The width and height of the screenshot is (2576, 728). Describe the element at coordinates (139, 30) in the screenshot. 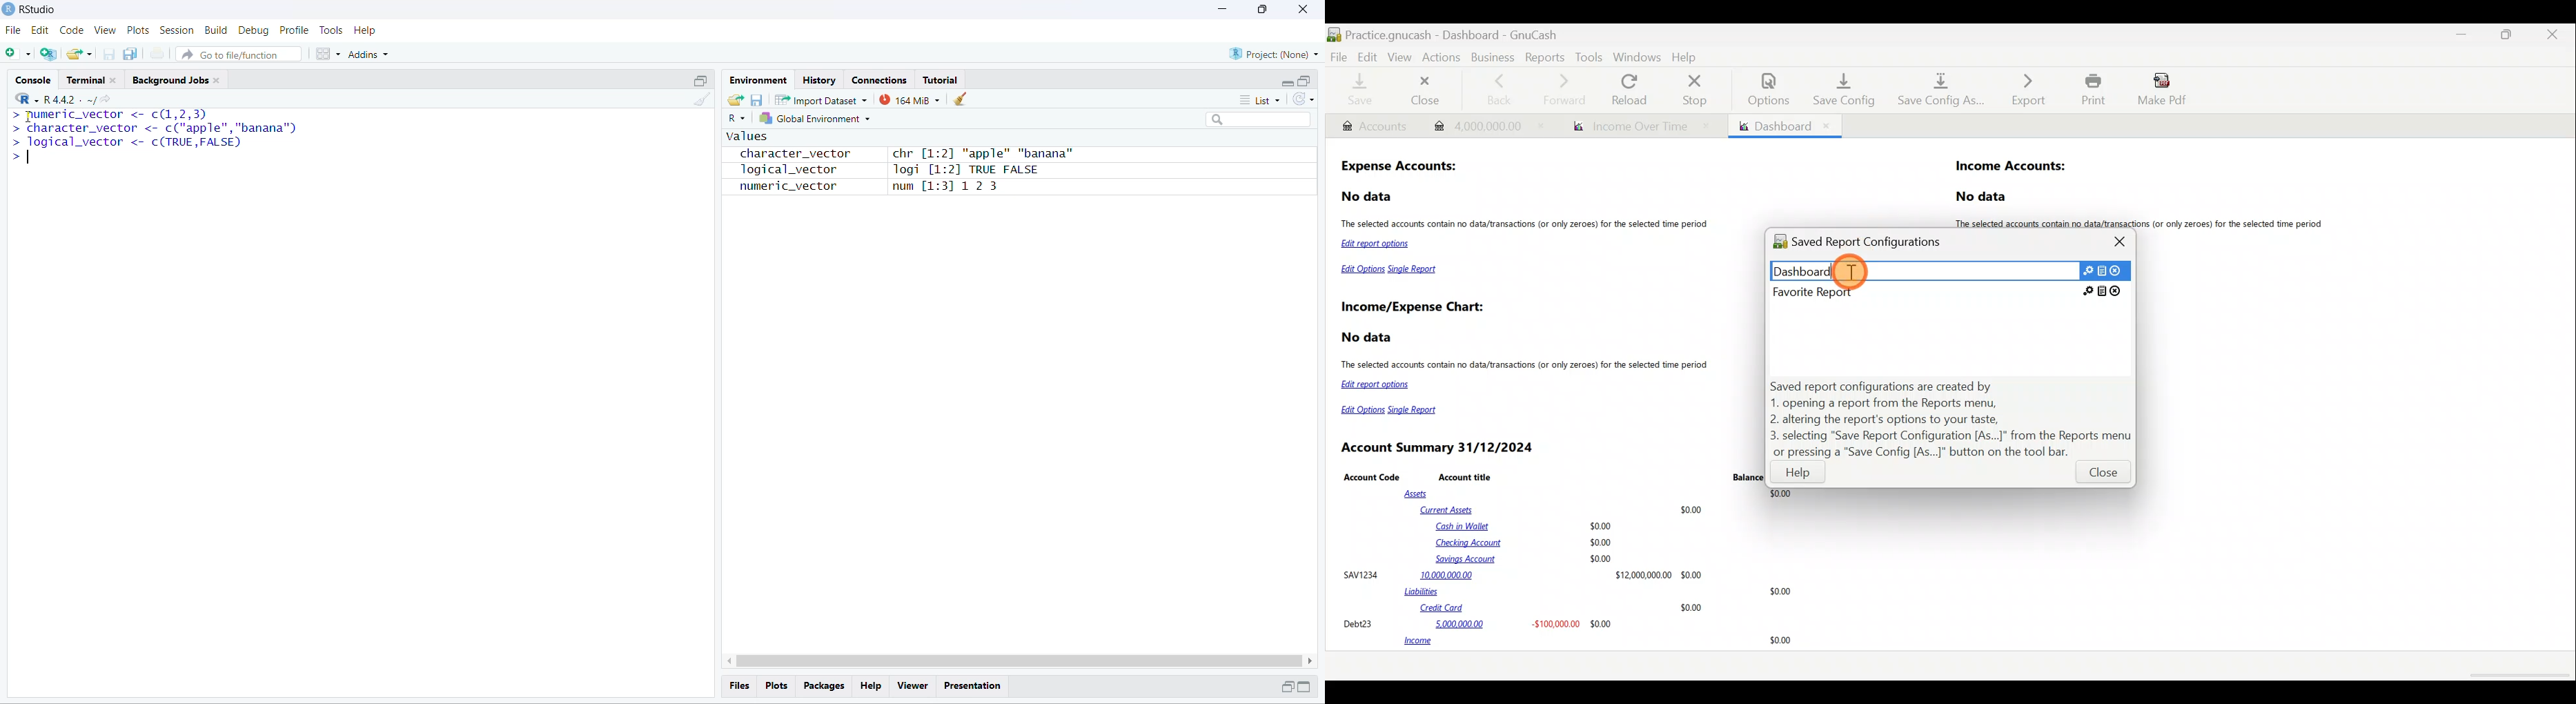

I see `Plots` at that location.